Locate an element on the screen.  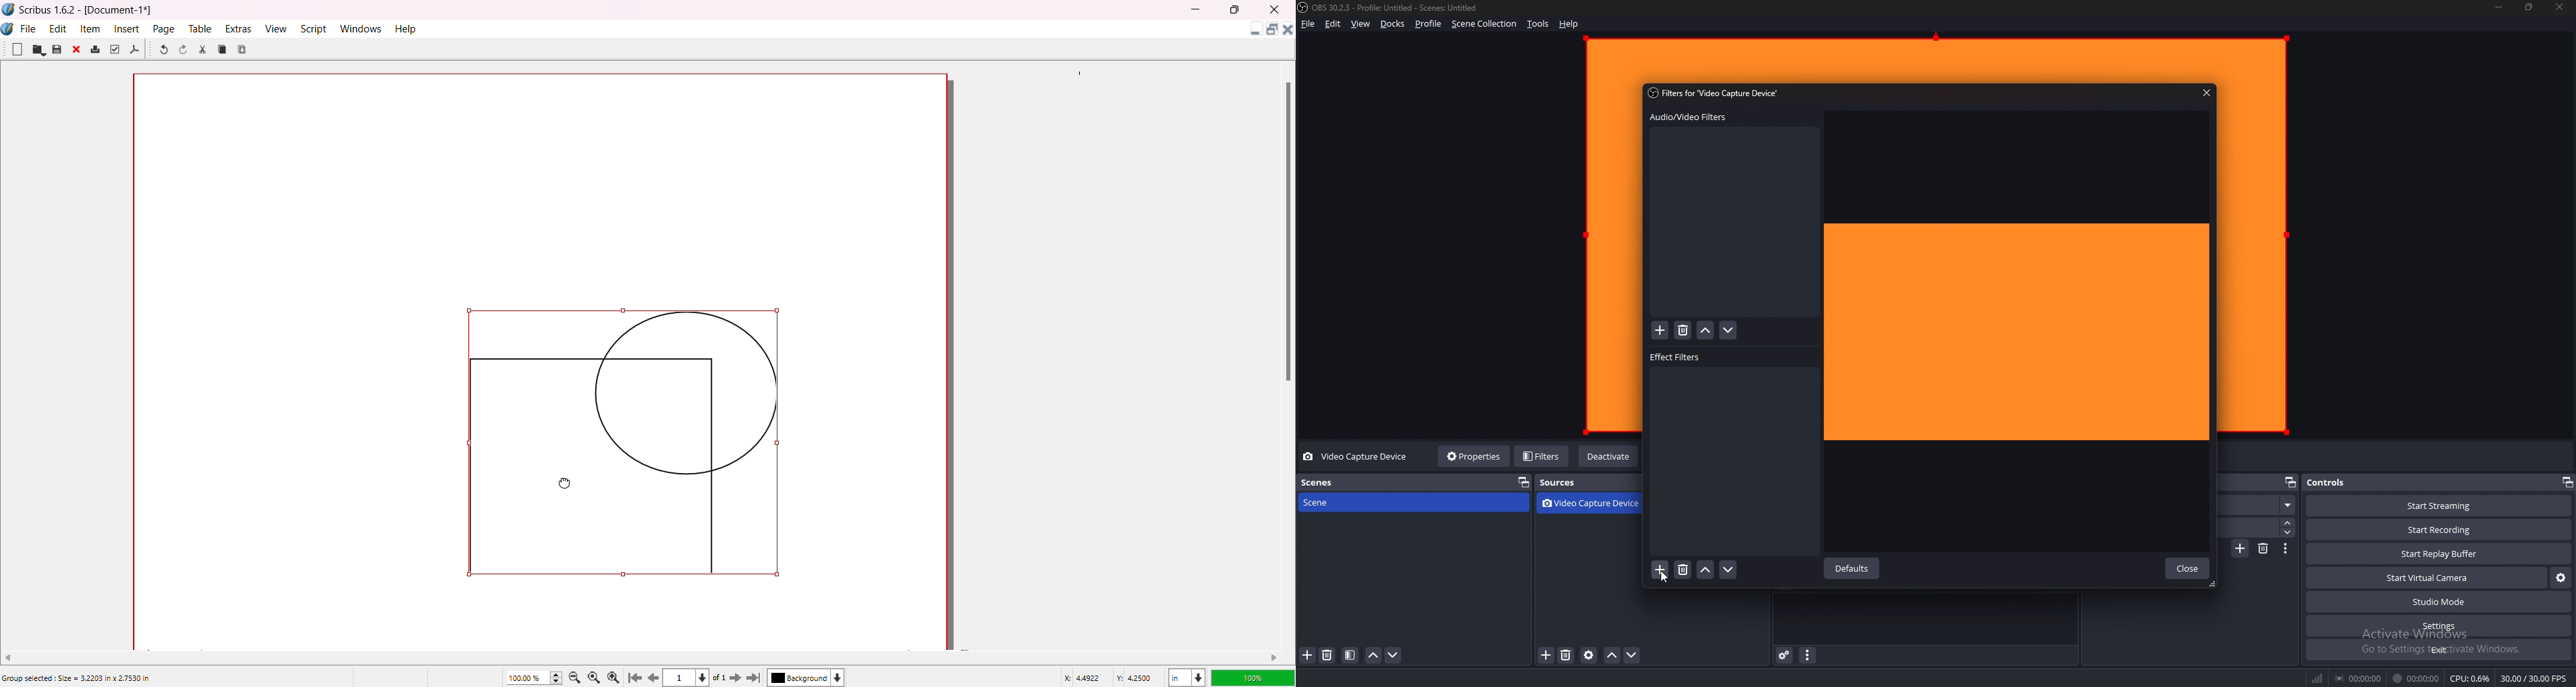
close is located at coordinates (2208, 92).